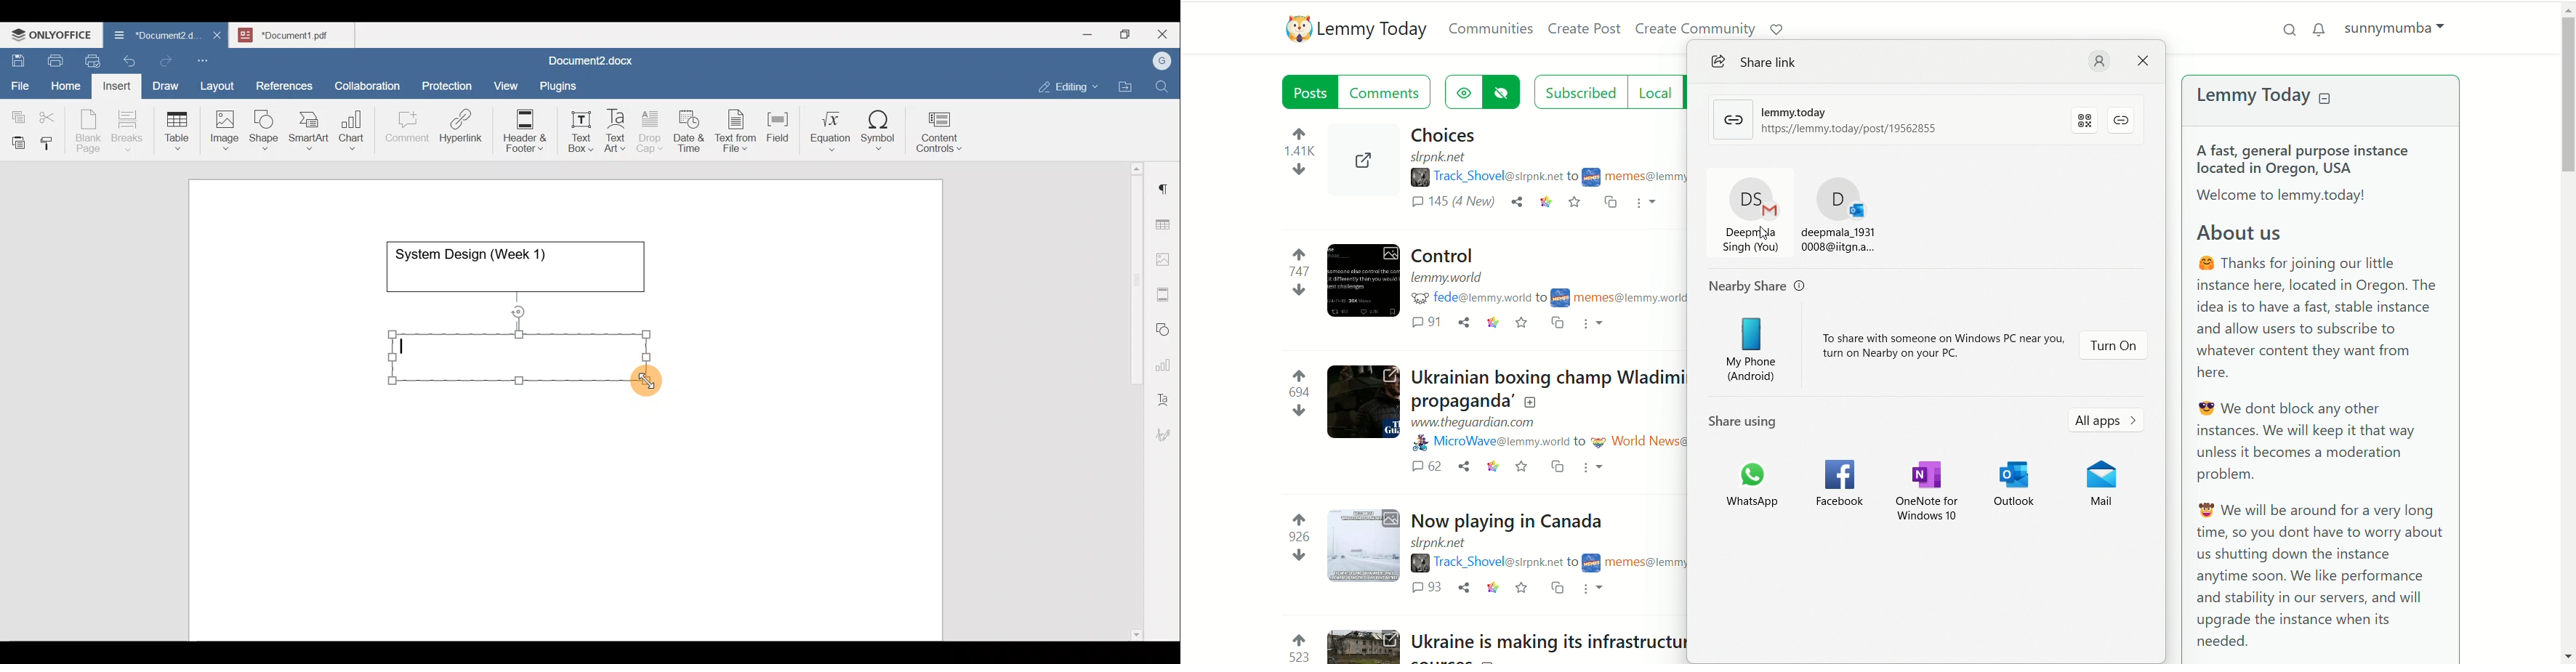 This screenshot has height=672, width=2576. Describe the element at coordinates (1855, 118) in the screenshot. I see `lemmy today hyperlink` at that location.